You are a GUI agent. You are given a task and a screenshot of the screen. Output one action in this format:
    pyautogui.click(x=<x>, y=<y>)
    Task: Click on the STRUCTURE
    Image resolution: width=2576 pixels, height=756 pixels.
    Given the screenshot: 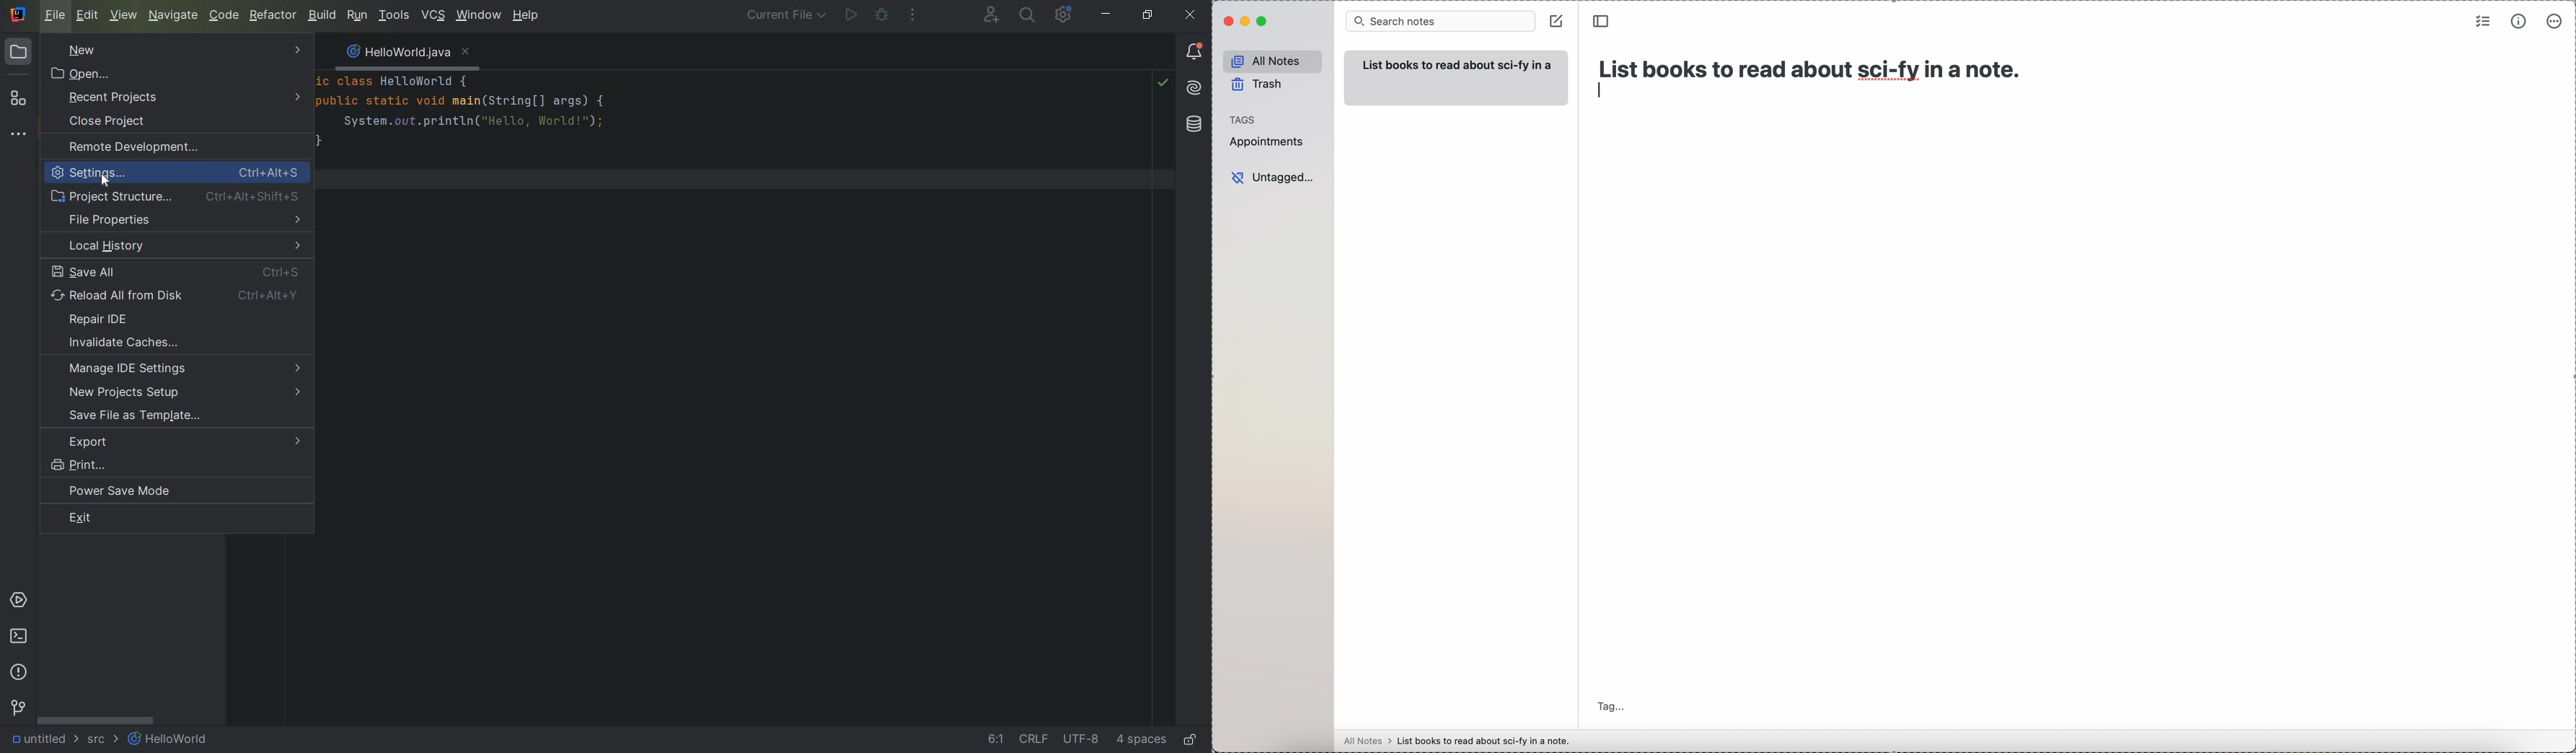 What is the action you would take?
    pyautogui.click(x=18, y=98)
    